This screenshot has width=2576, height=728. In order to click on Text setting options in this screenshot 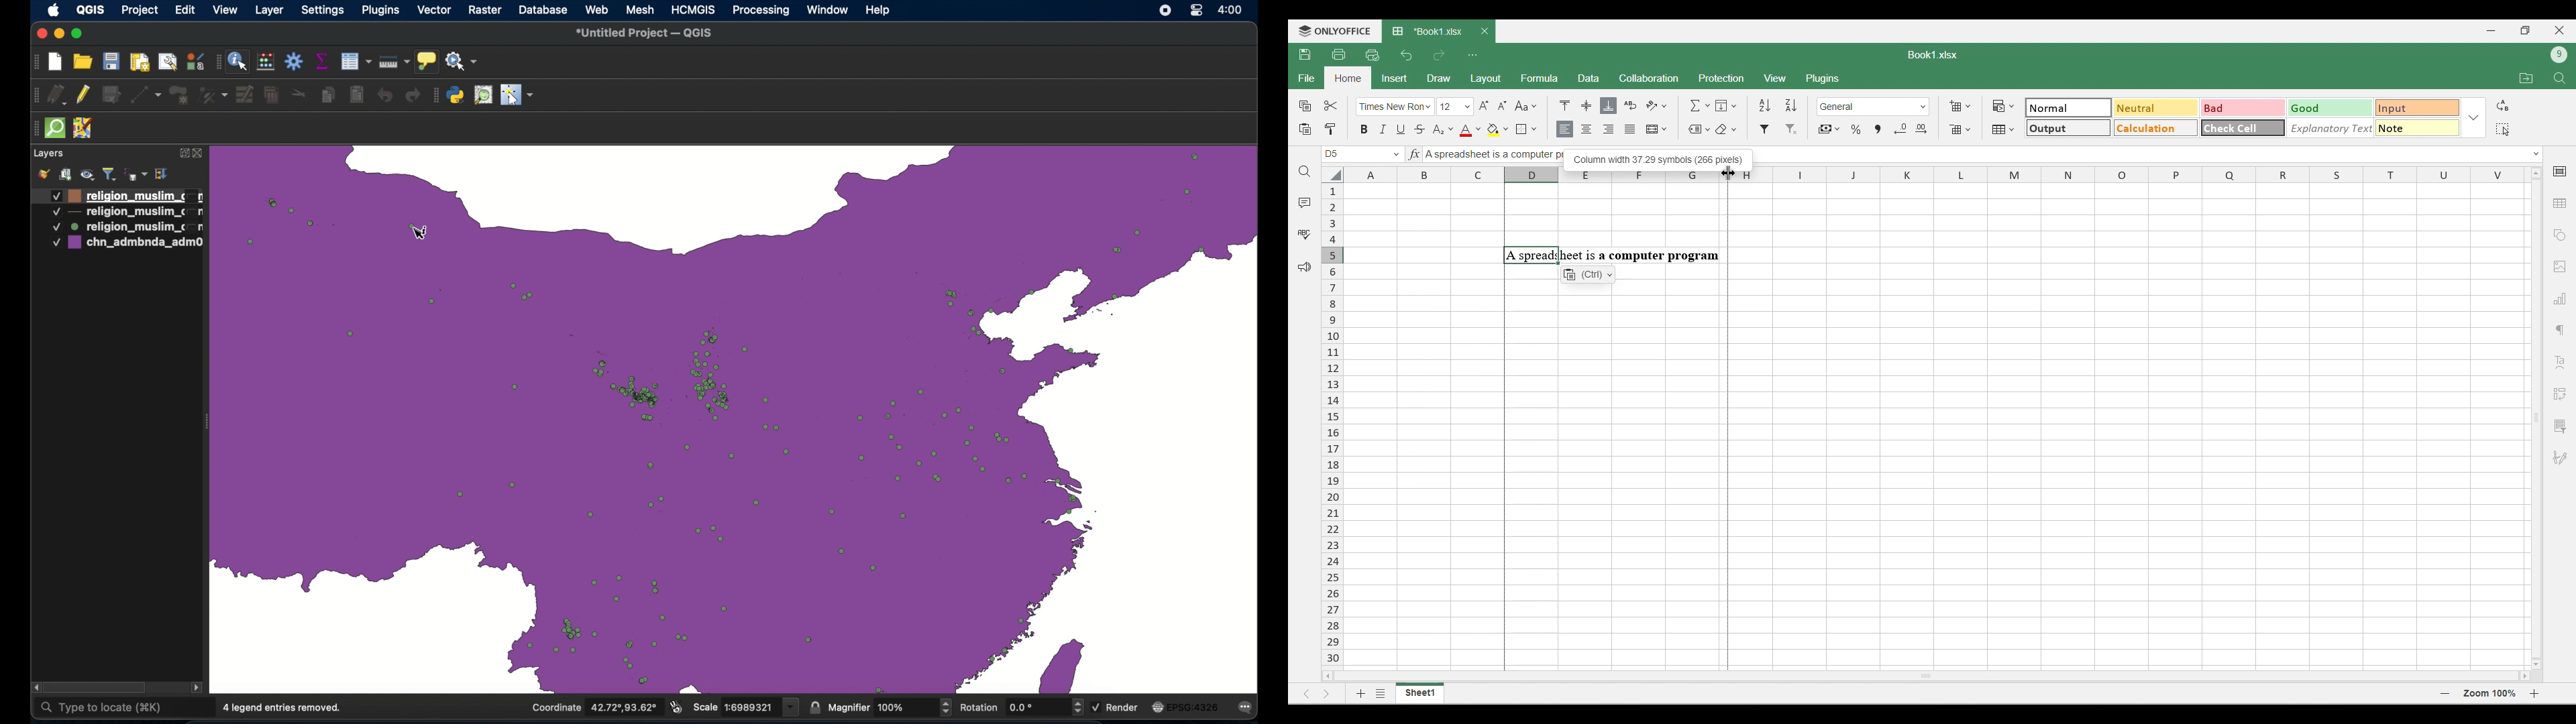, I will do `click(1588, 274)`.